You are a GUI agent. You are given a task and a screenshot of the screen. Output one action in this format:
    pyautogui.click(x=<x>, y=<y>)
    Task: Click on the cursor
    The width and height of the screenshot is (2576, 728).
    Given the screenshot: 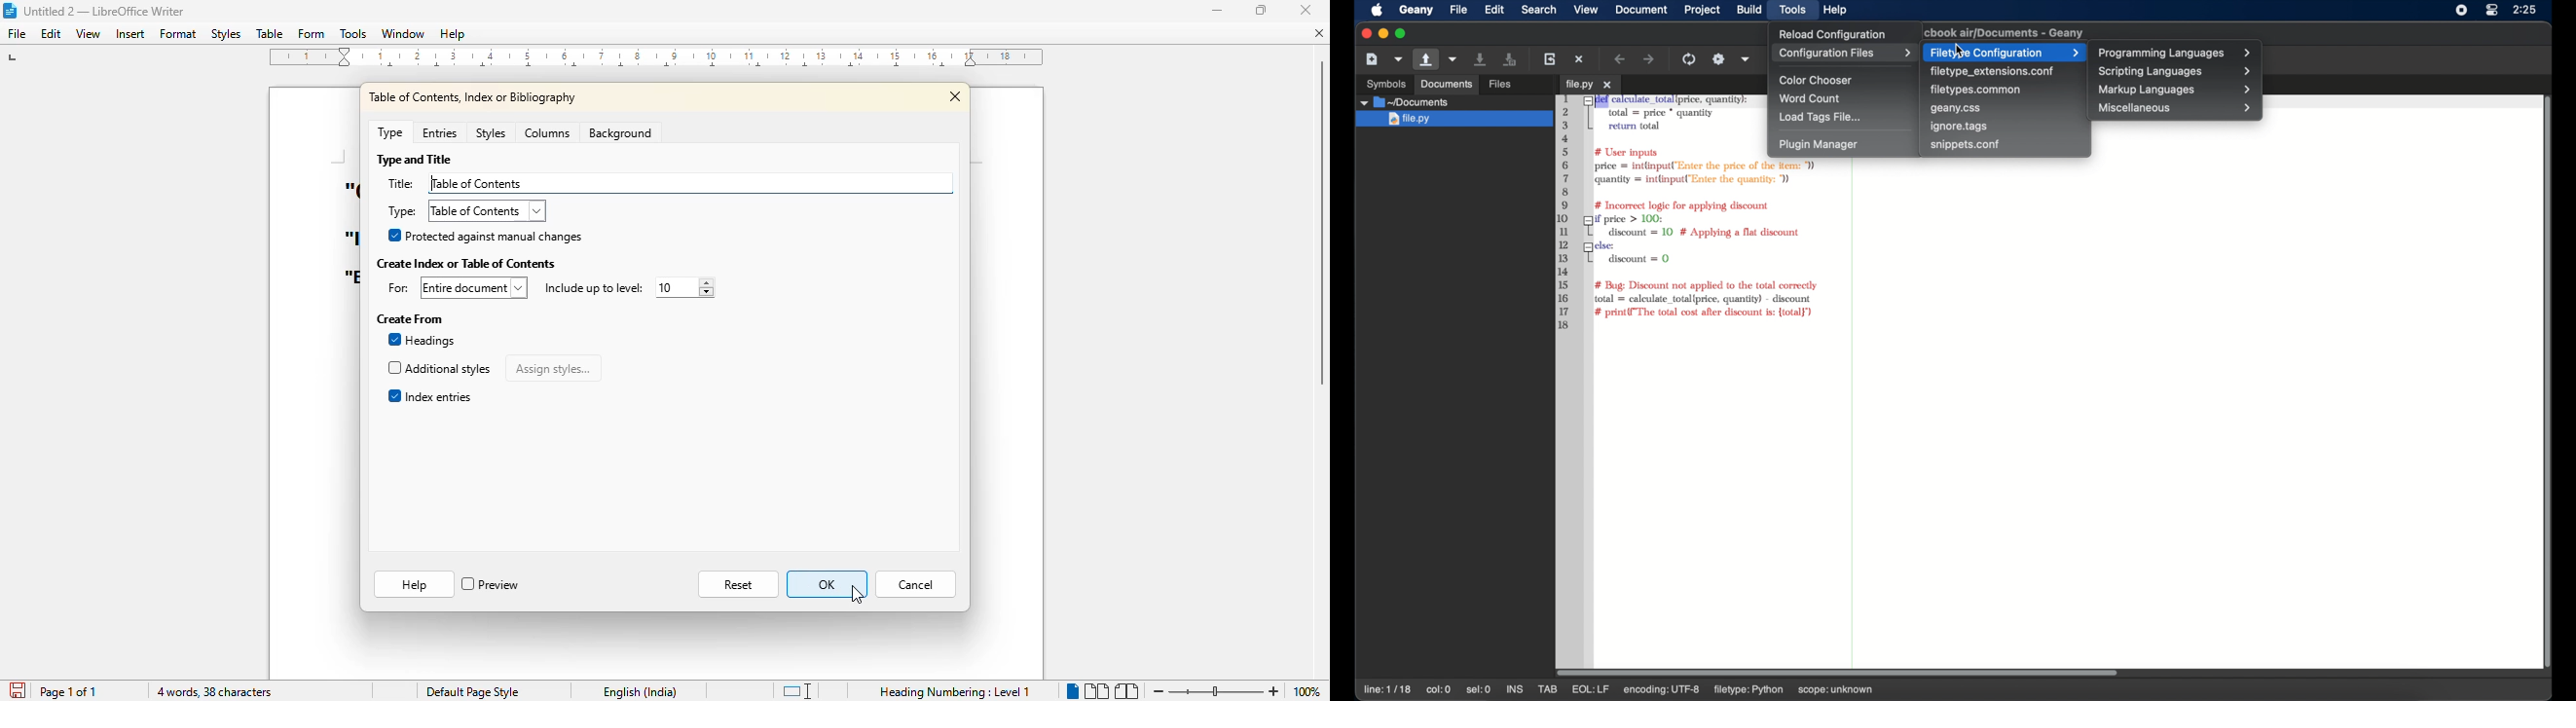 What is the action you would take?
    pyautogui.click(x=857, y=595)
    